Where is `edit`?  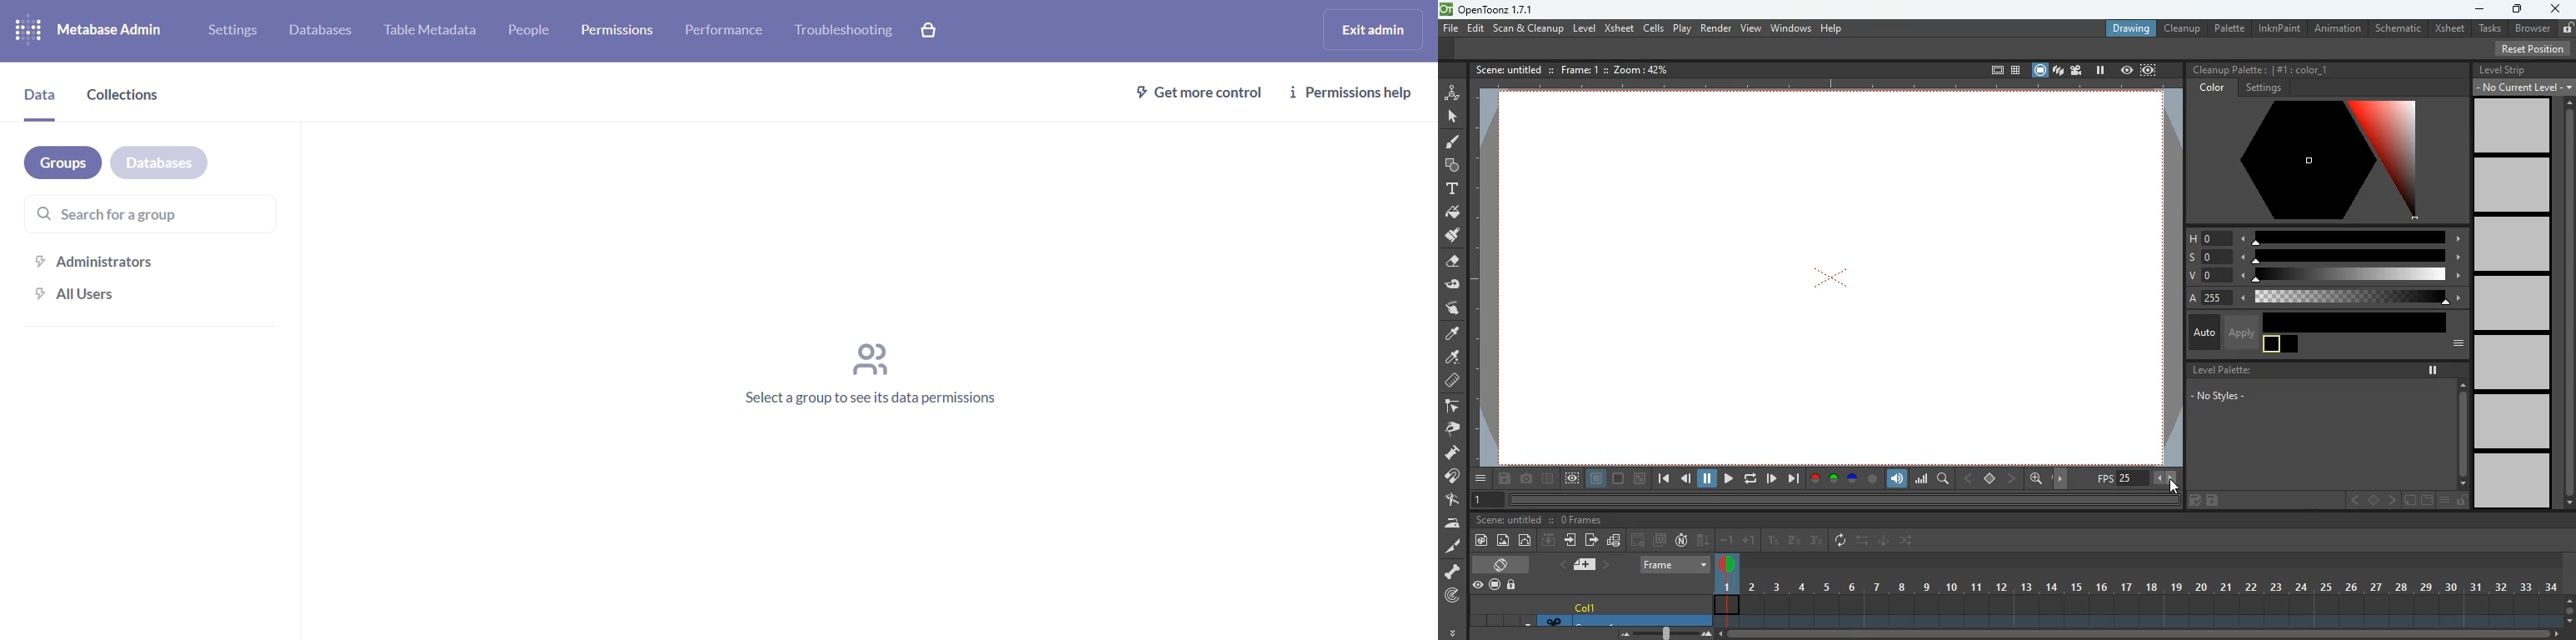
edit is located at coordinates (1475, 29).